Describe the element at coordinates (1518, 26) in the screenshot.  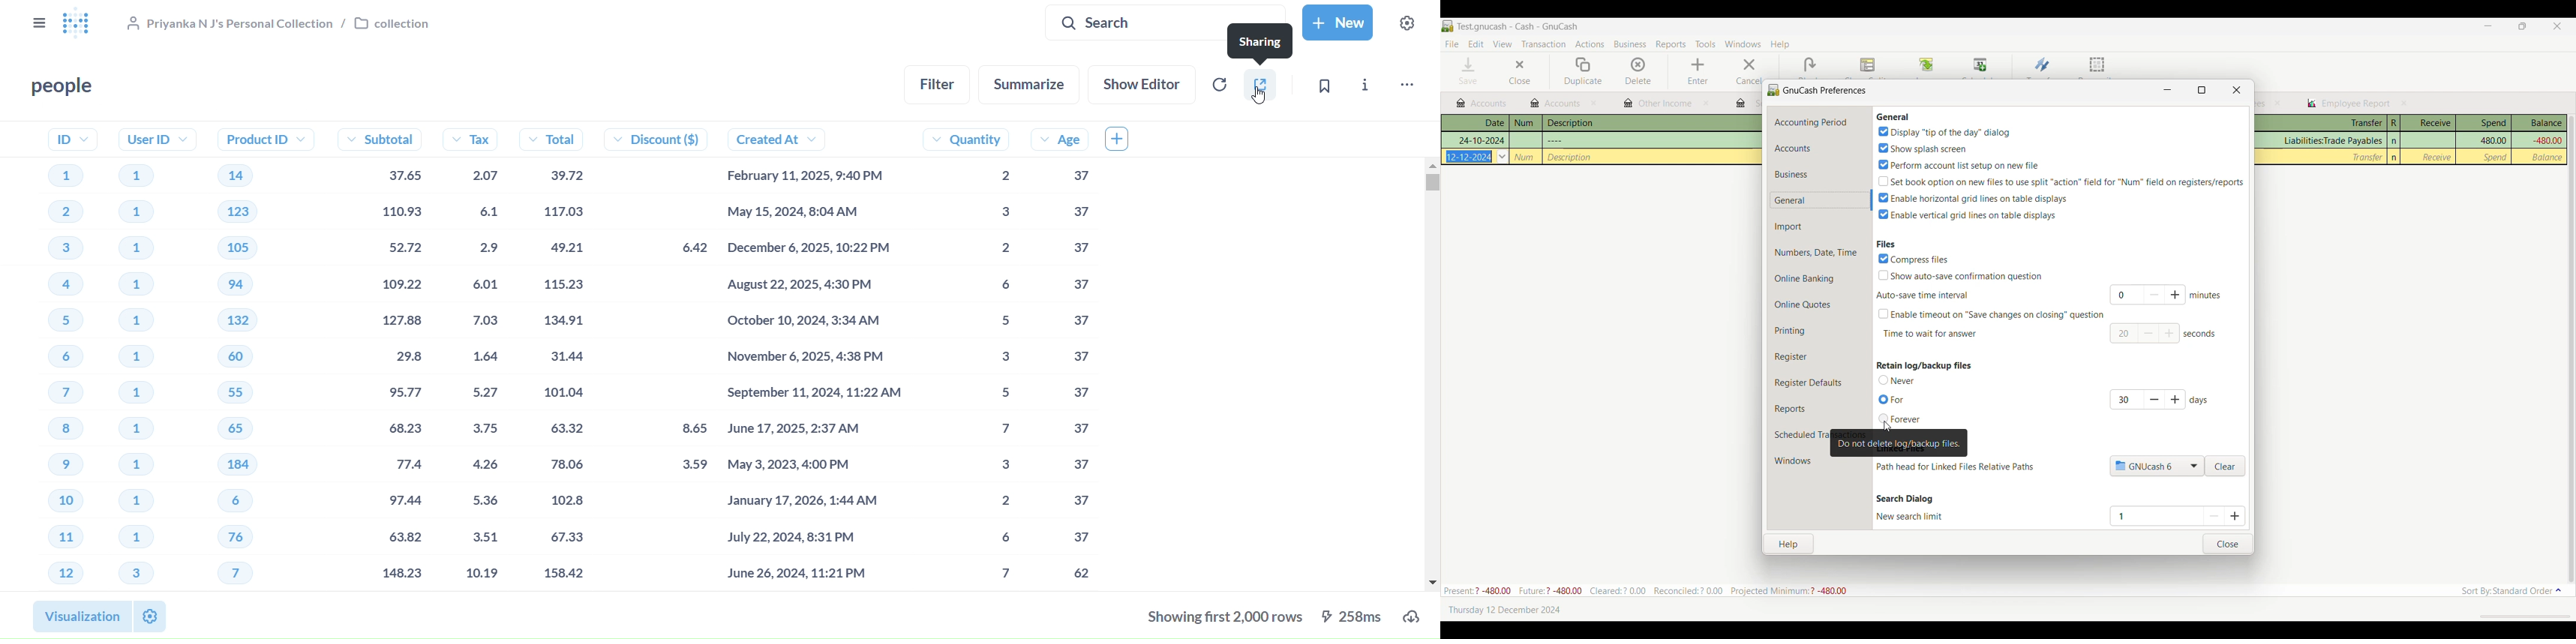
I see `Name of current budget tab and software` at that location.